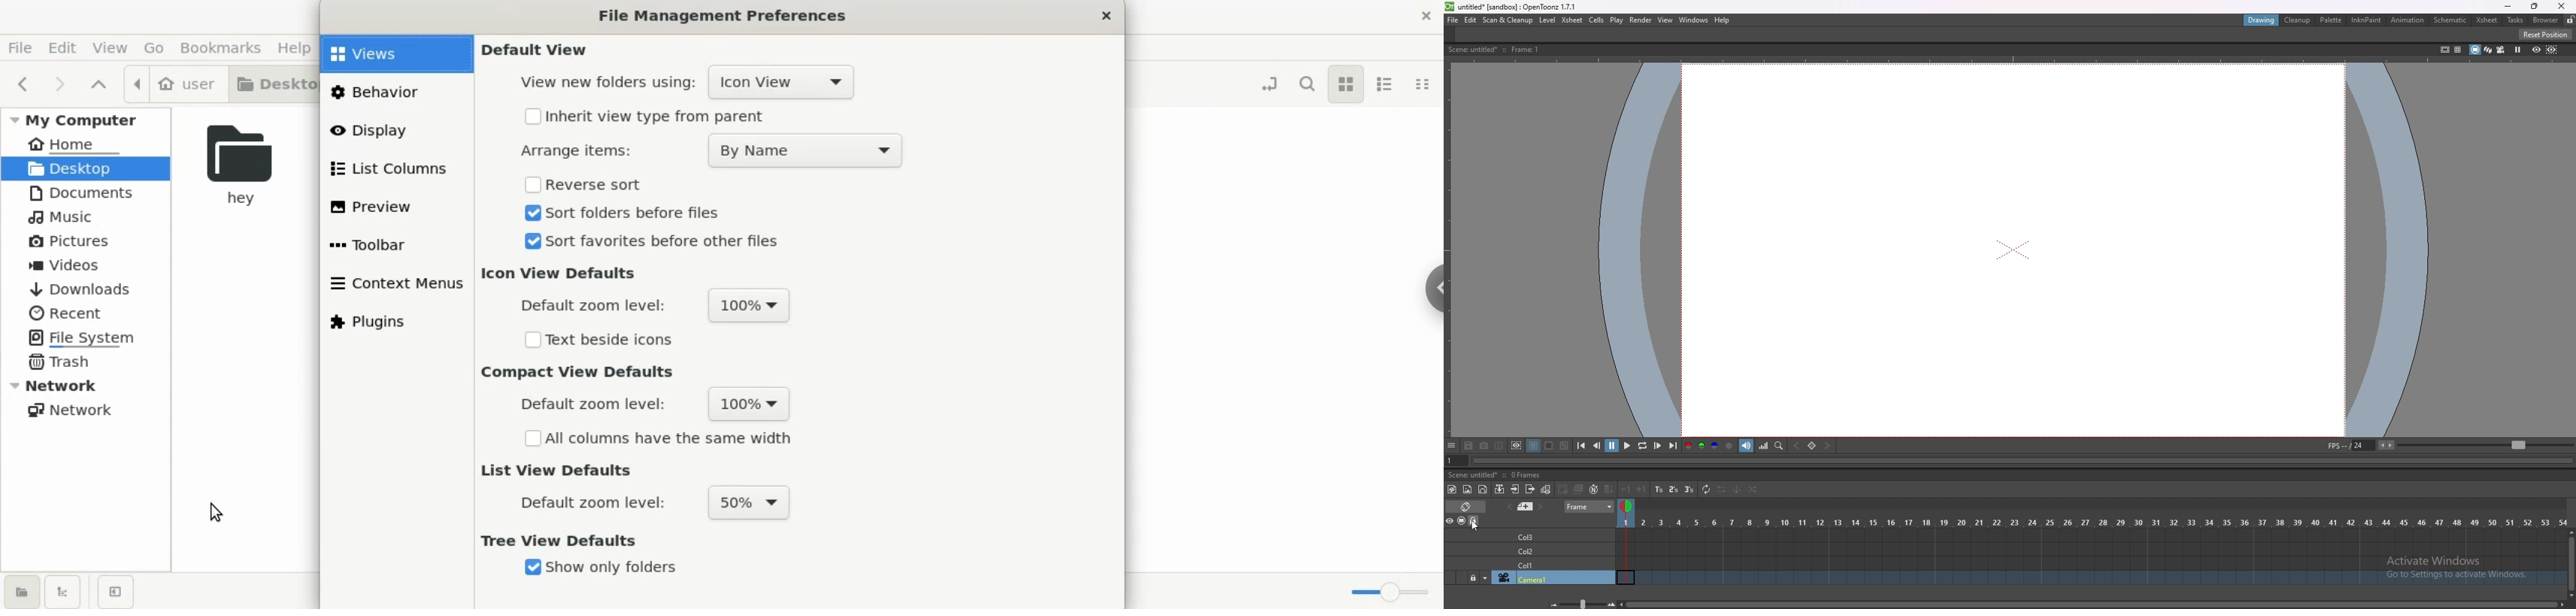  Describe the element at coordinates (1724, 20) in the screenshot. I see `help` at that location.